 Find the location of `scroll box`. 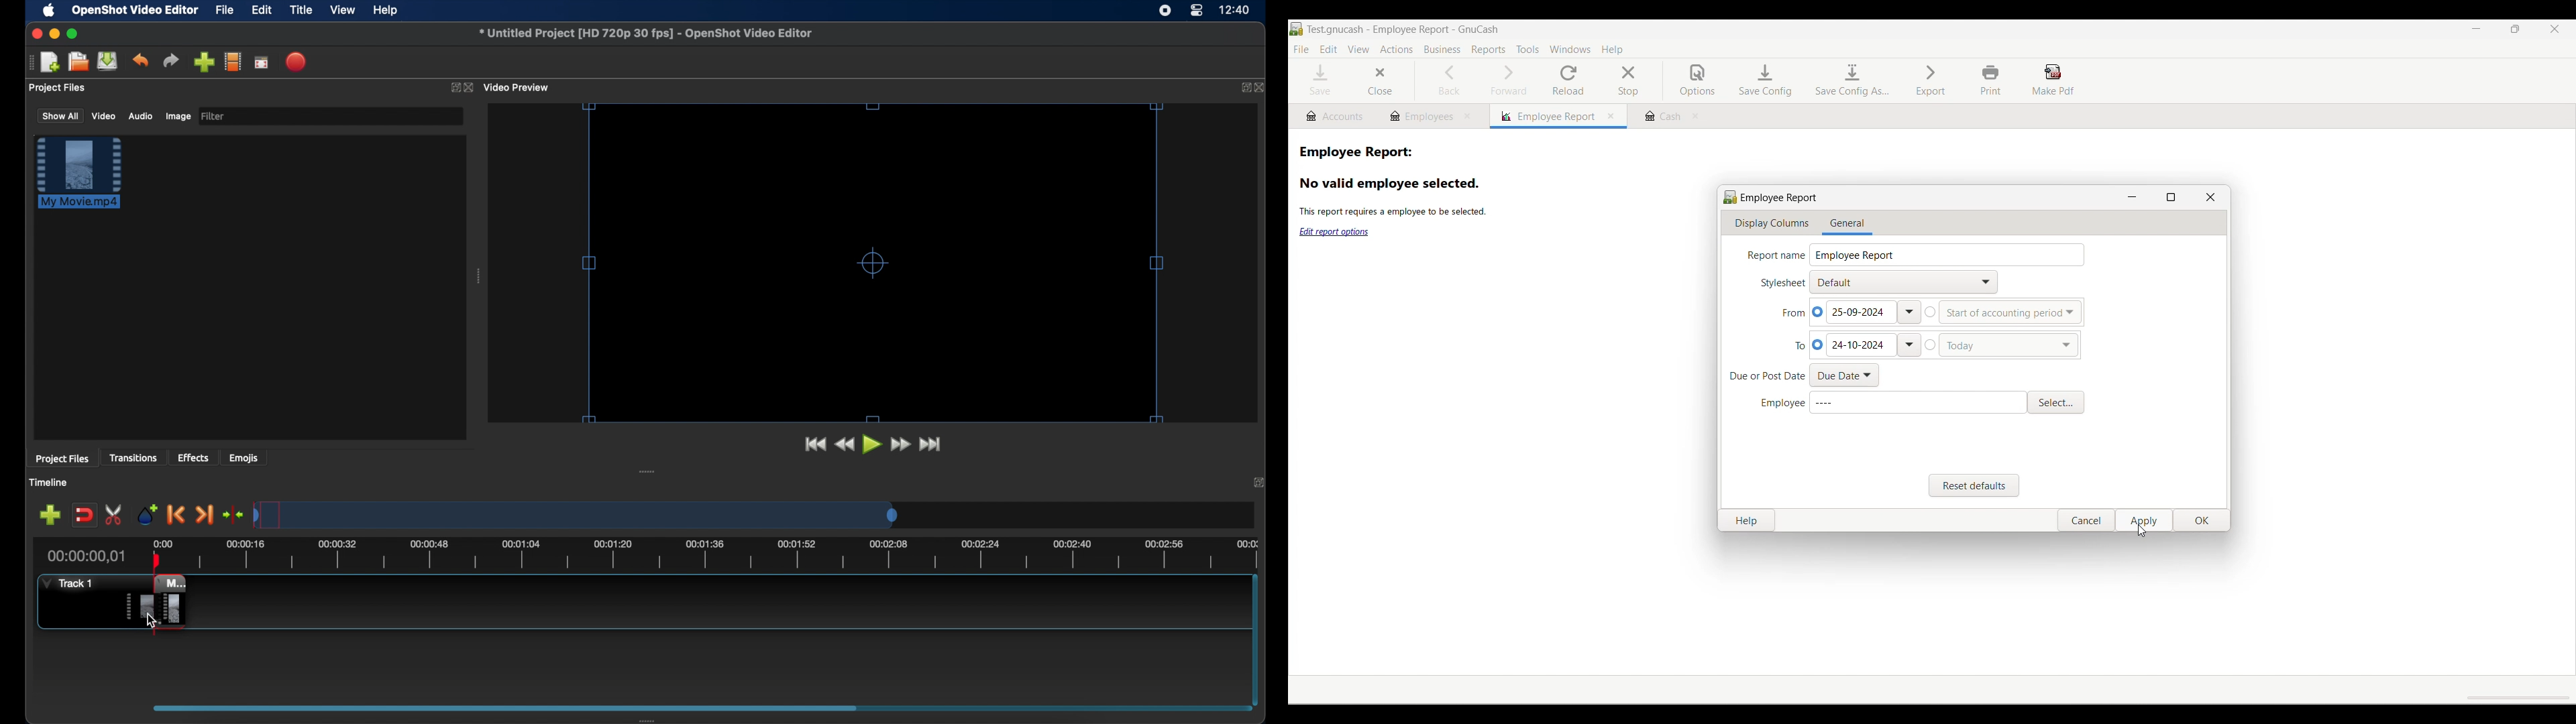

scroll box is located at coordinates (505, 707).